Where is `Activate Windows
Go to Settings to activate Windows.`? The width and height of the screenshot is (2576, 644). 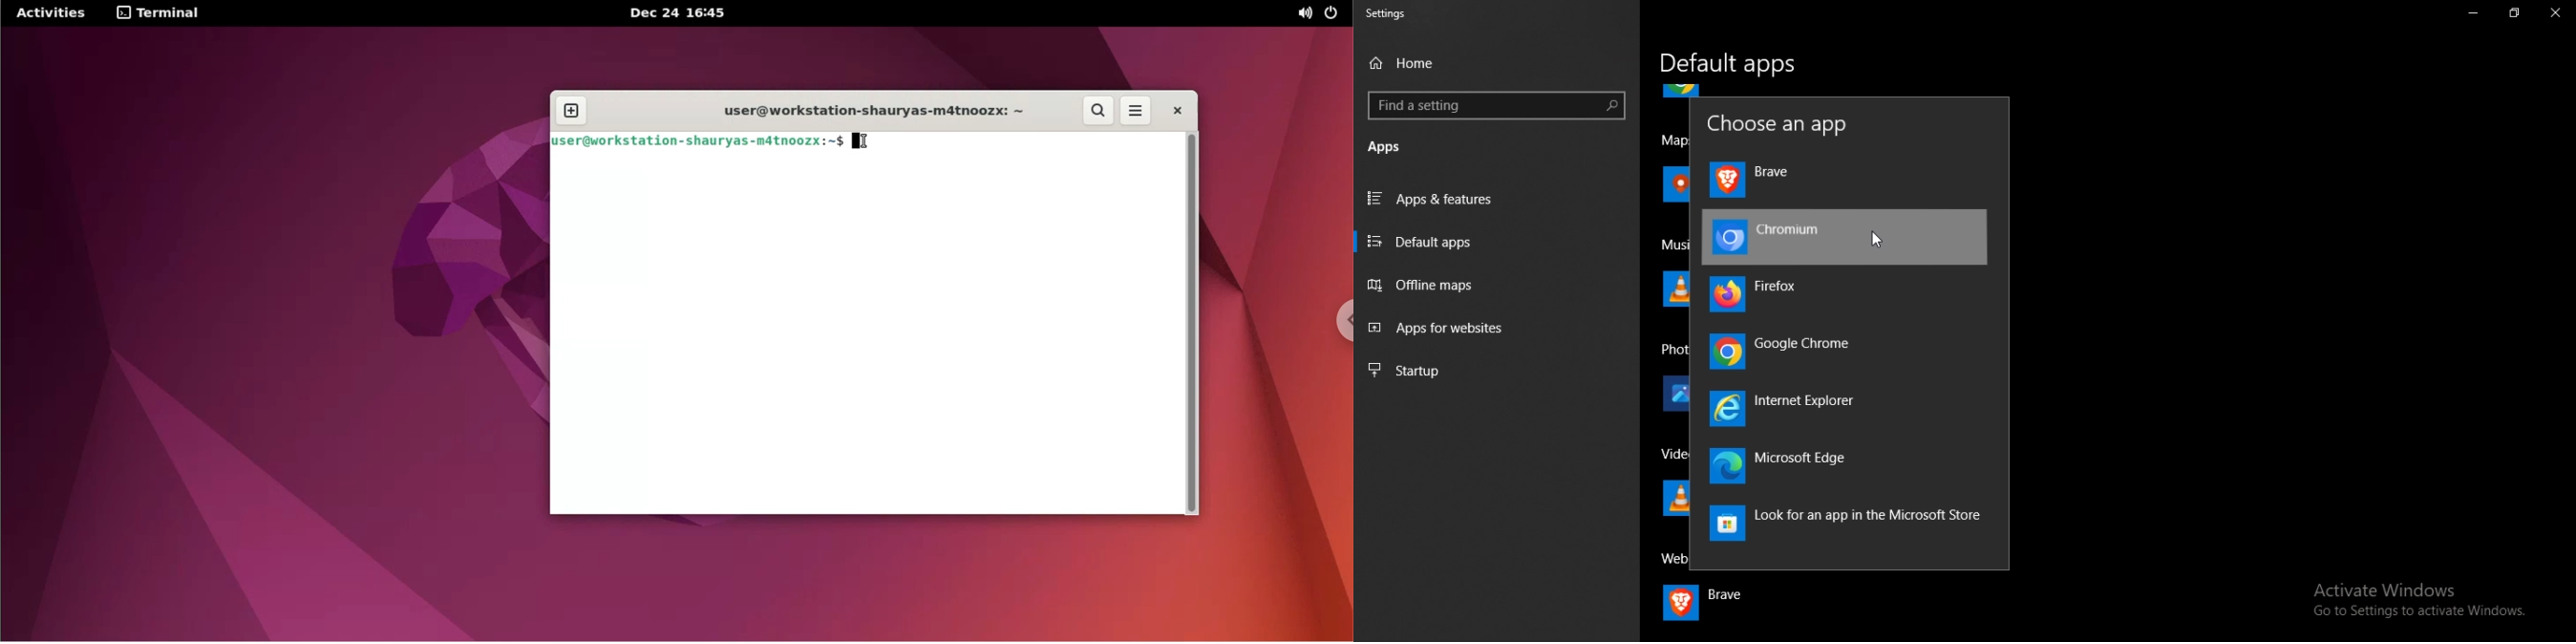
Activate Windows
Go to Settings to activate Windows. is located at coordinates (2415, 601).